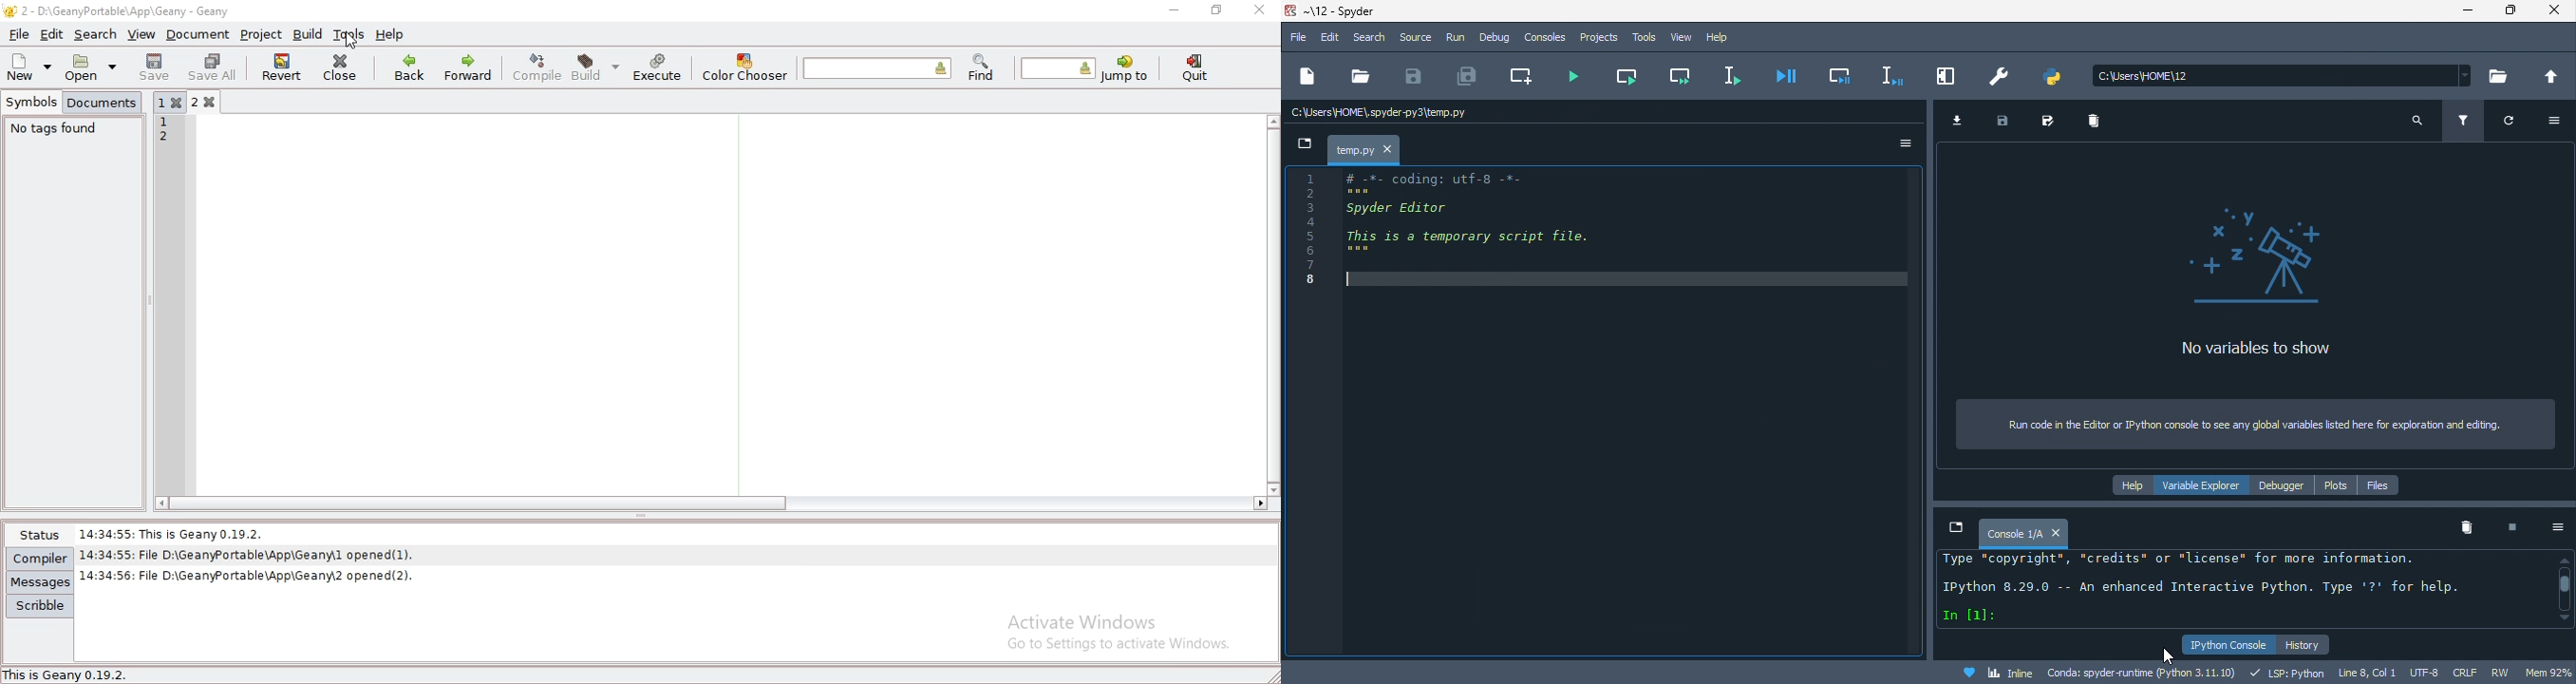 The image size is (2576, 700). I want to click on mem 92%, so click(2548, 671).